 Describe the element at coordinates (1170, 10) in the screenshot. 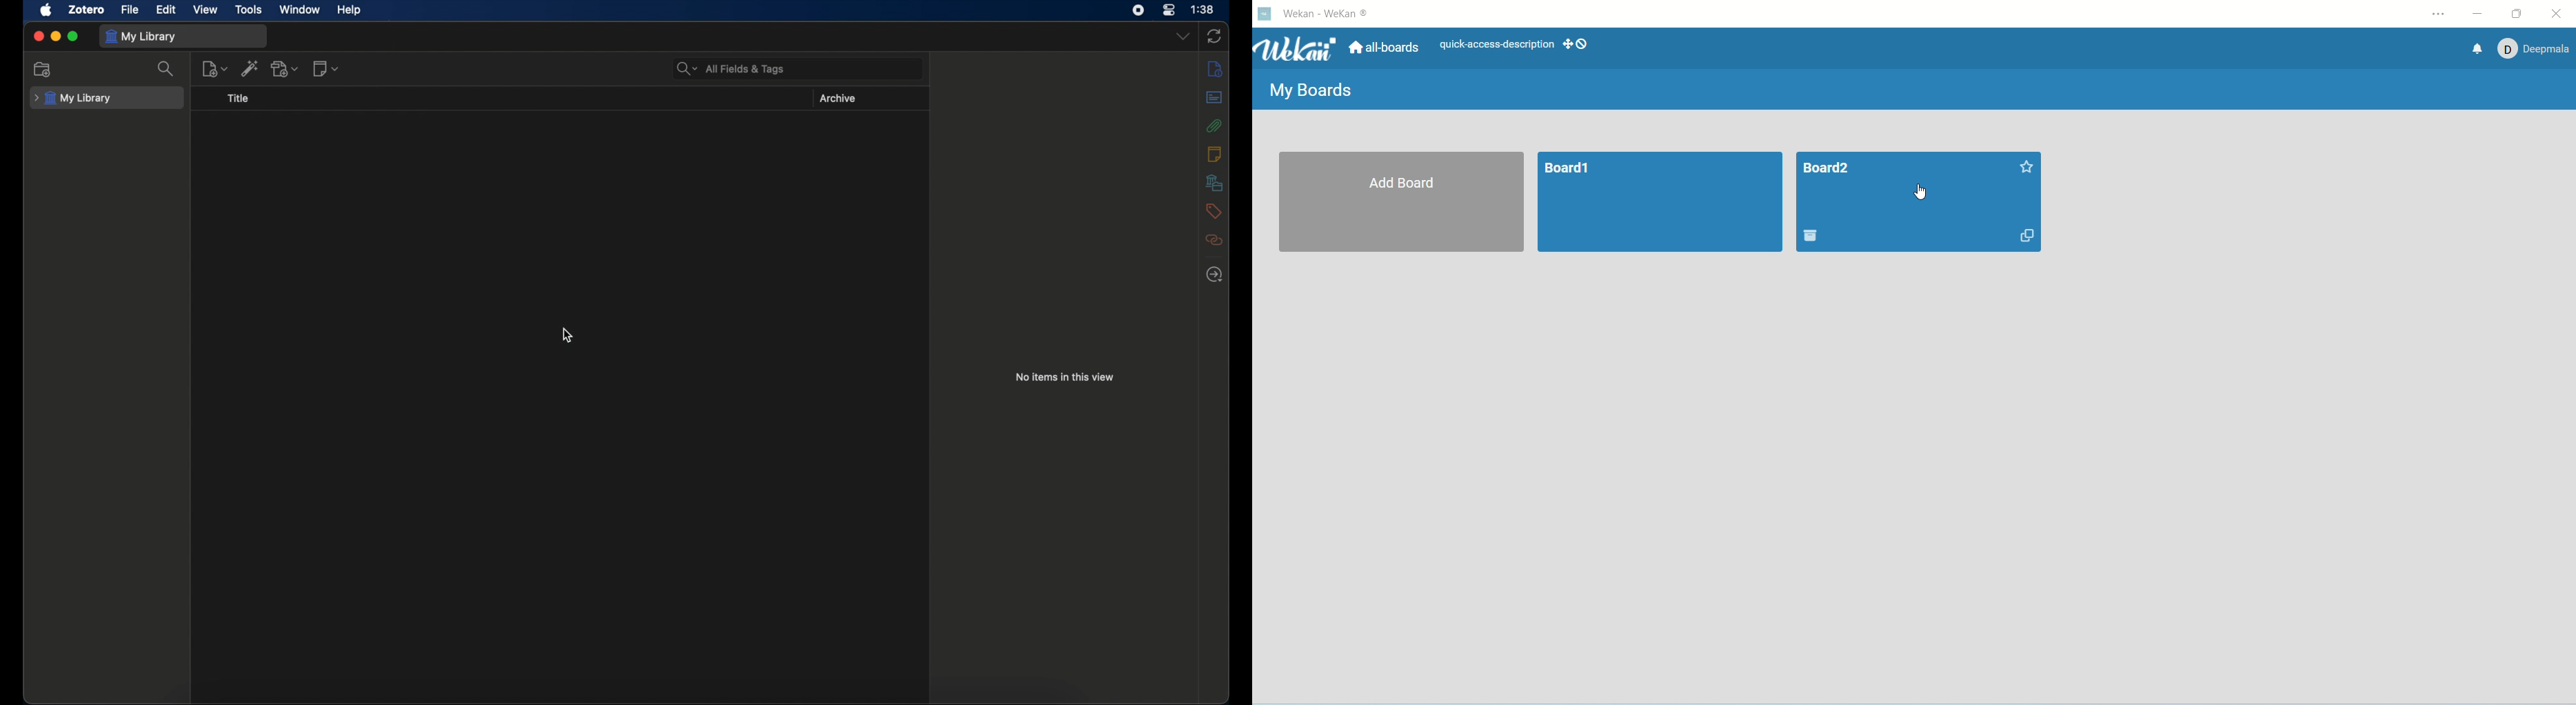

I see `control center` at that location.